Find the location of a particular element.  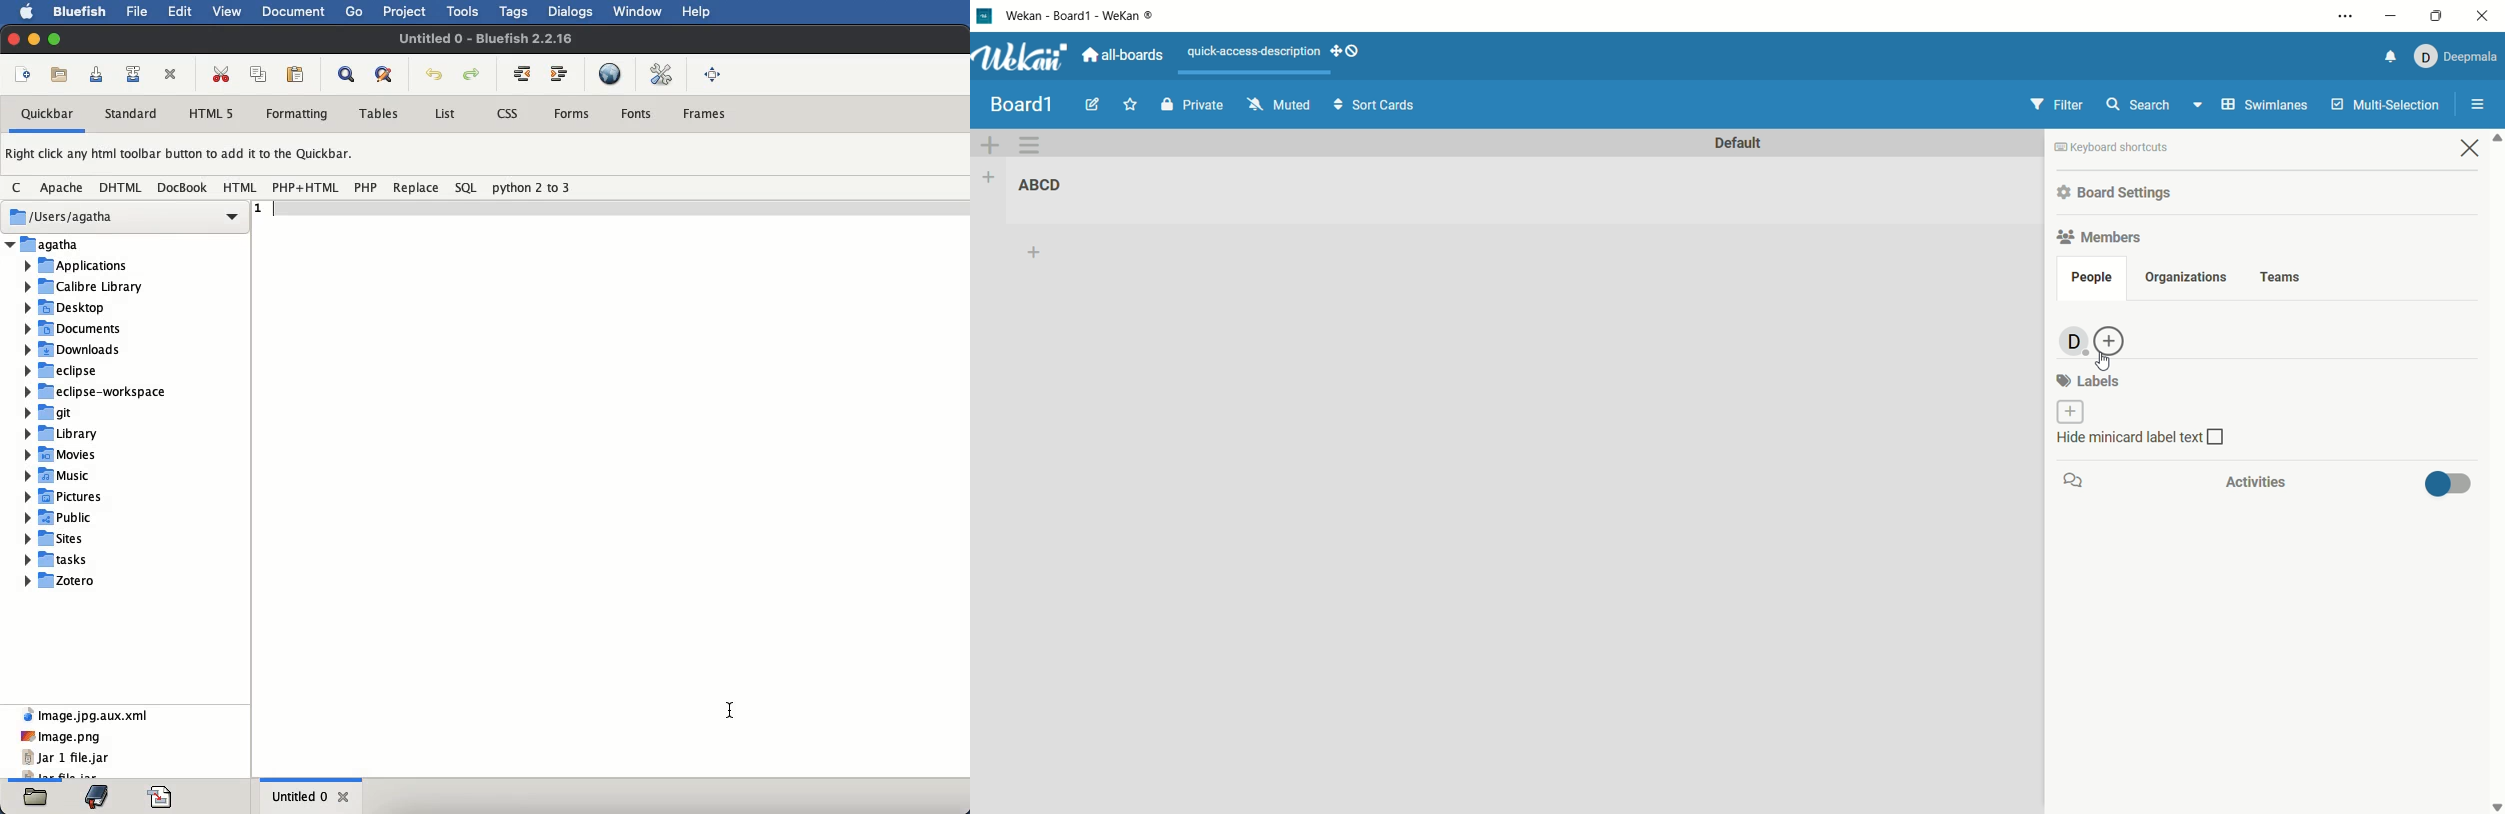

paste is located at coordinates (296, 76).